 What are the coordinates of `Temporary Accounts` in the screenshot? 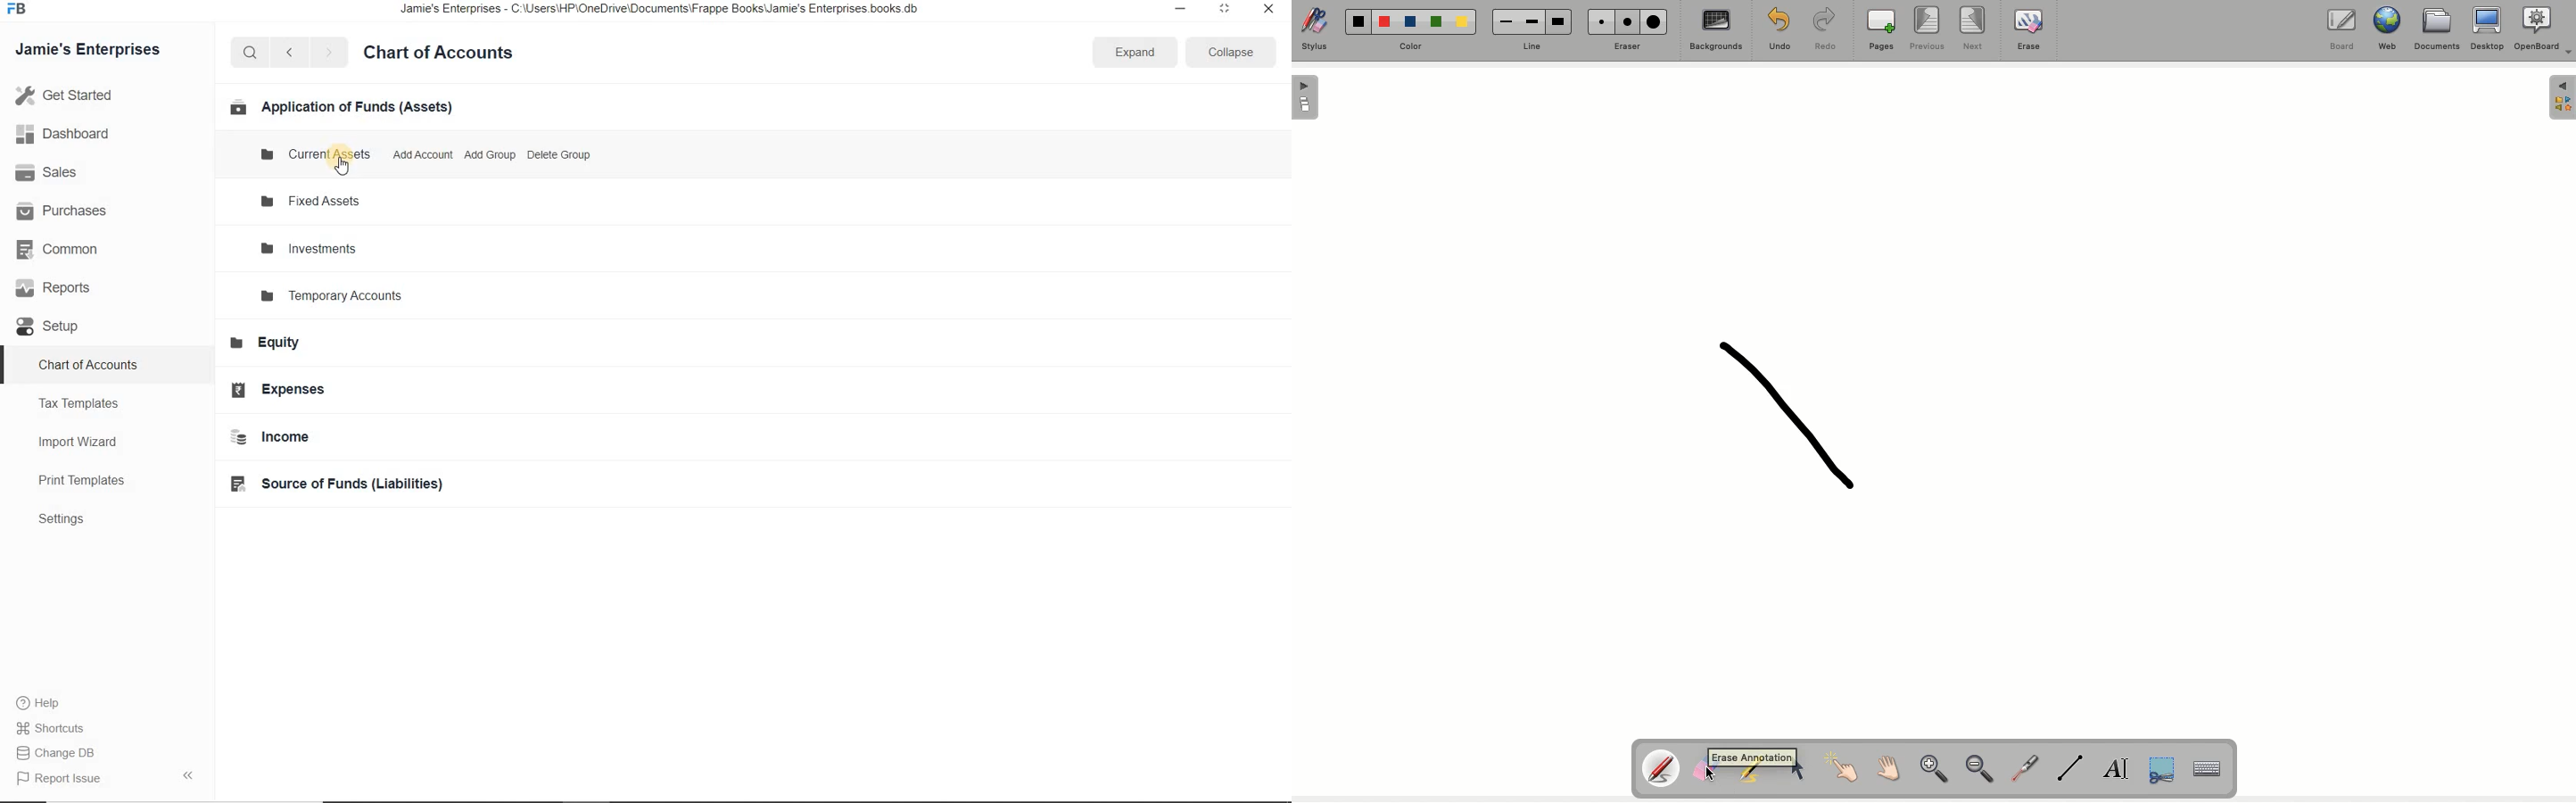 It's located at (337, 295).